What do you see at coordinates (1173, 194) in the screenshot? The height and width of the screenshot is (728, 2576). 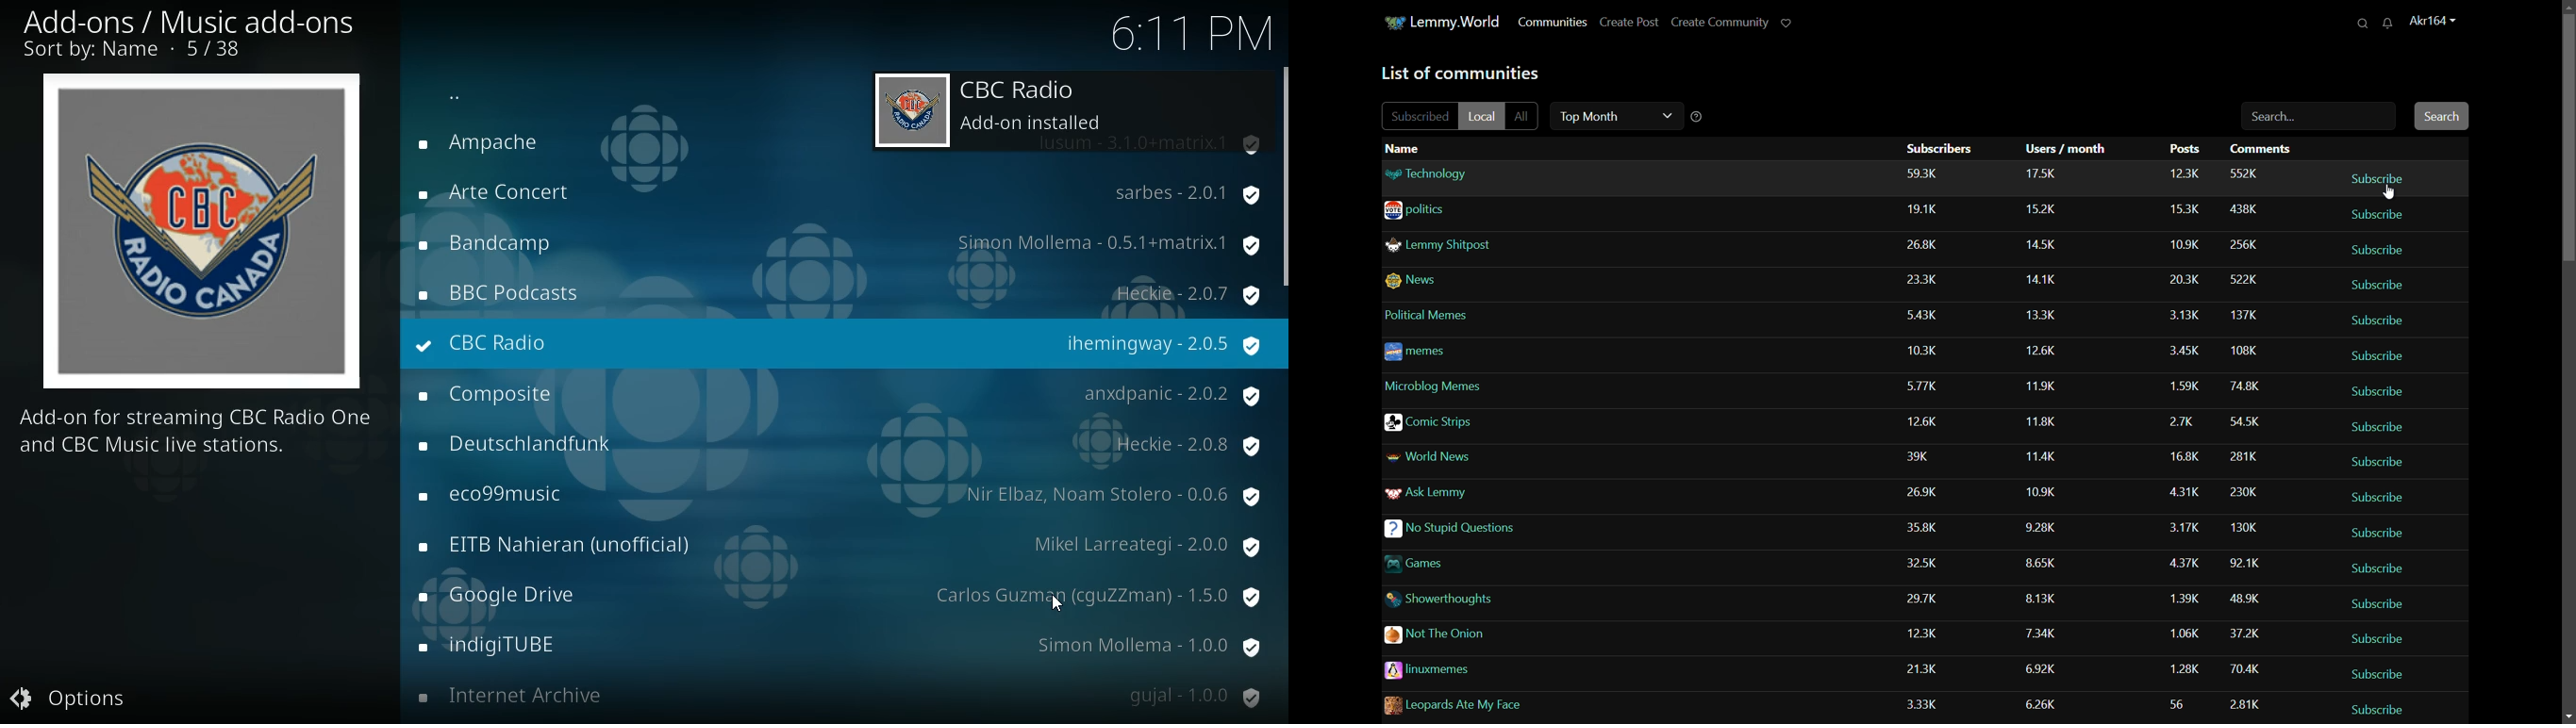 I see `protection` at bounding box center [1173, 194].